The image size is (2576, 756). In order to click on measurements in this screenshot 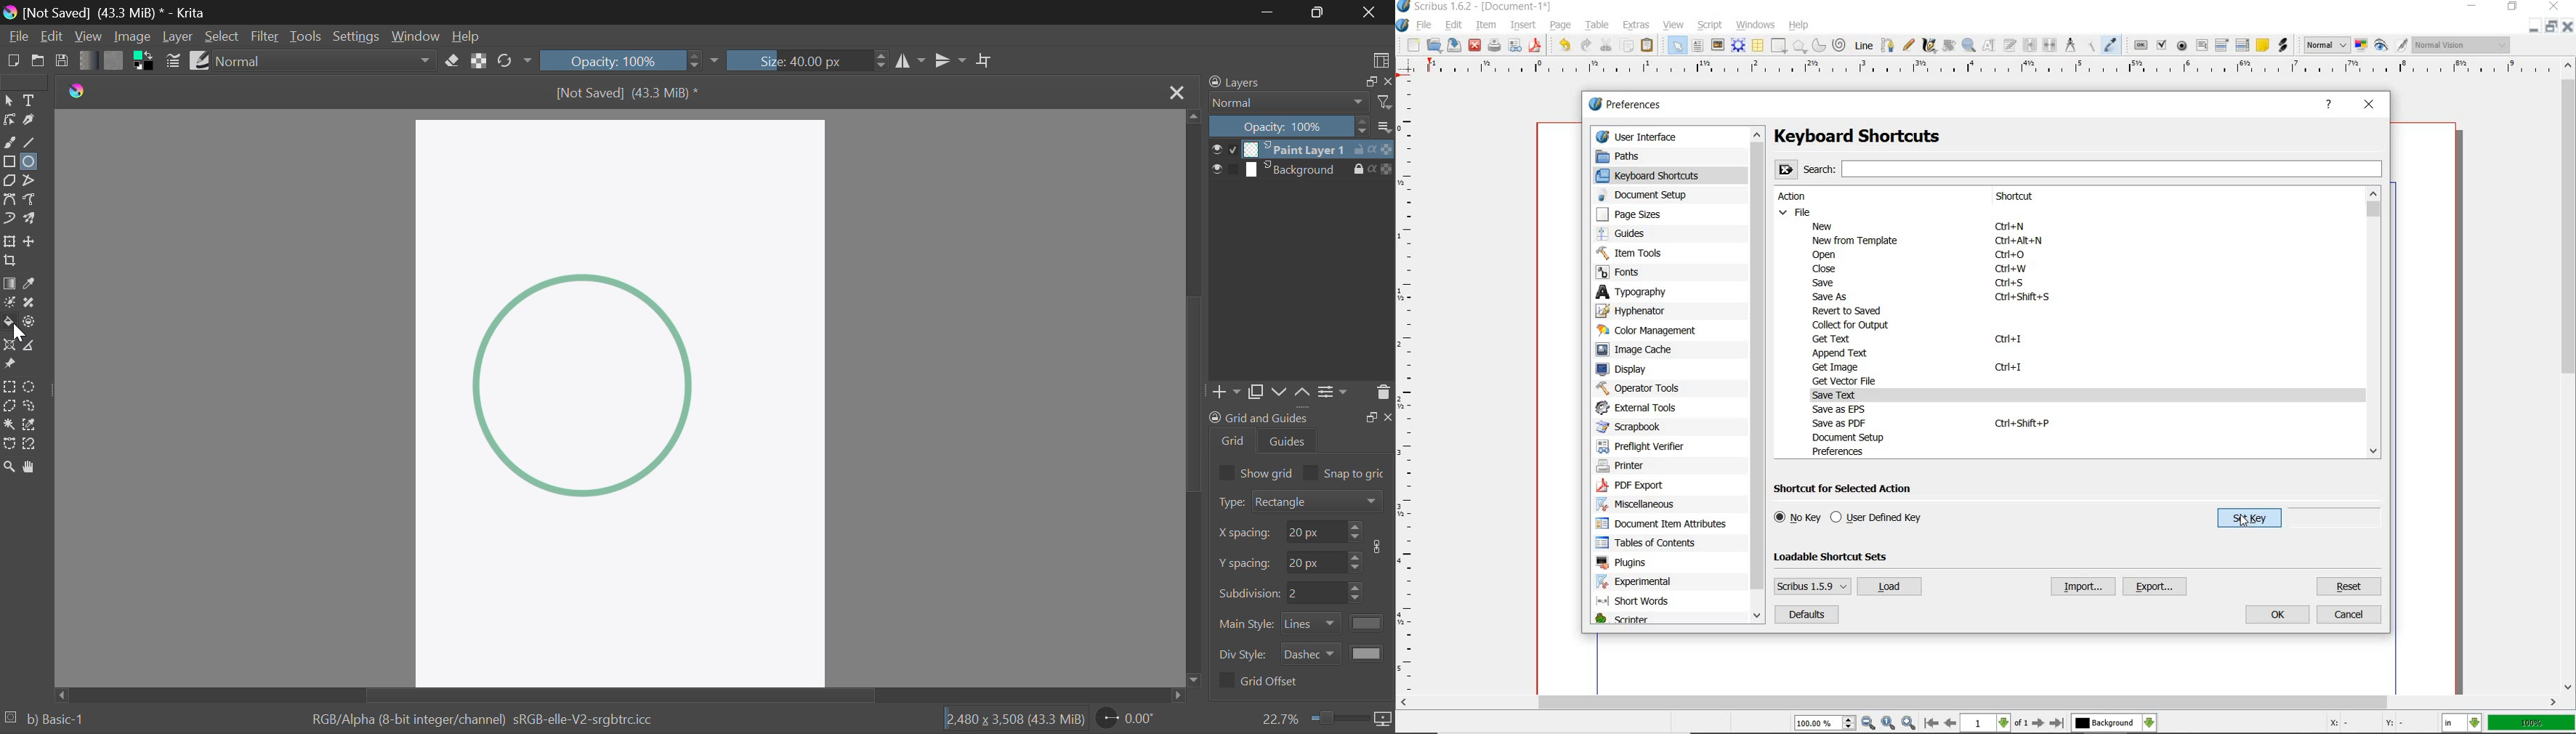, I will do `click(2072, 46)`.